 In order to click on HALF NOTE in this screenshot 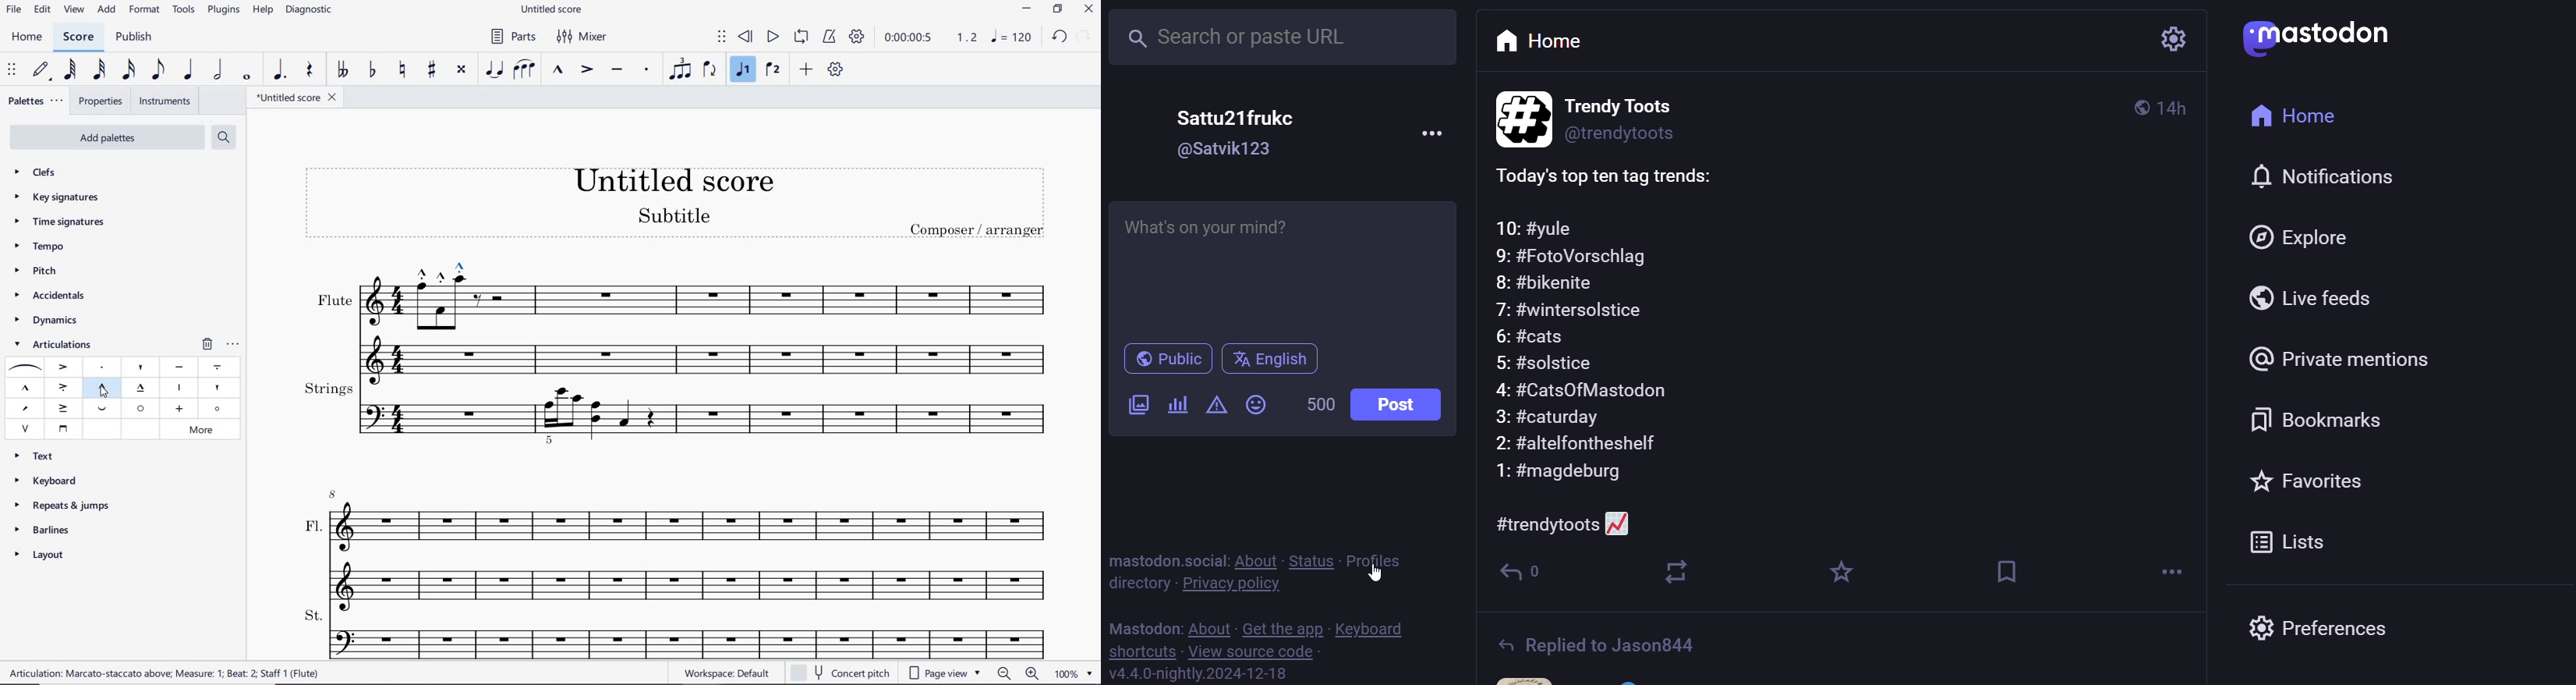, I will do `click(220, 71)`.